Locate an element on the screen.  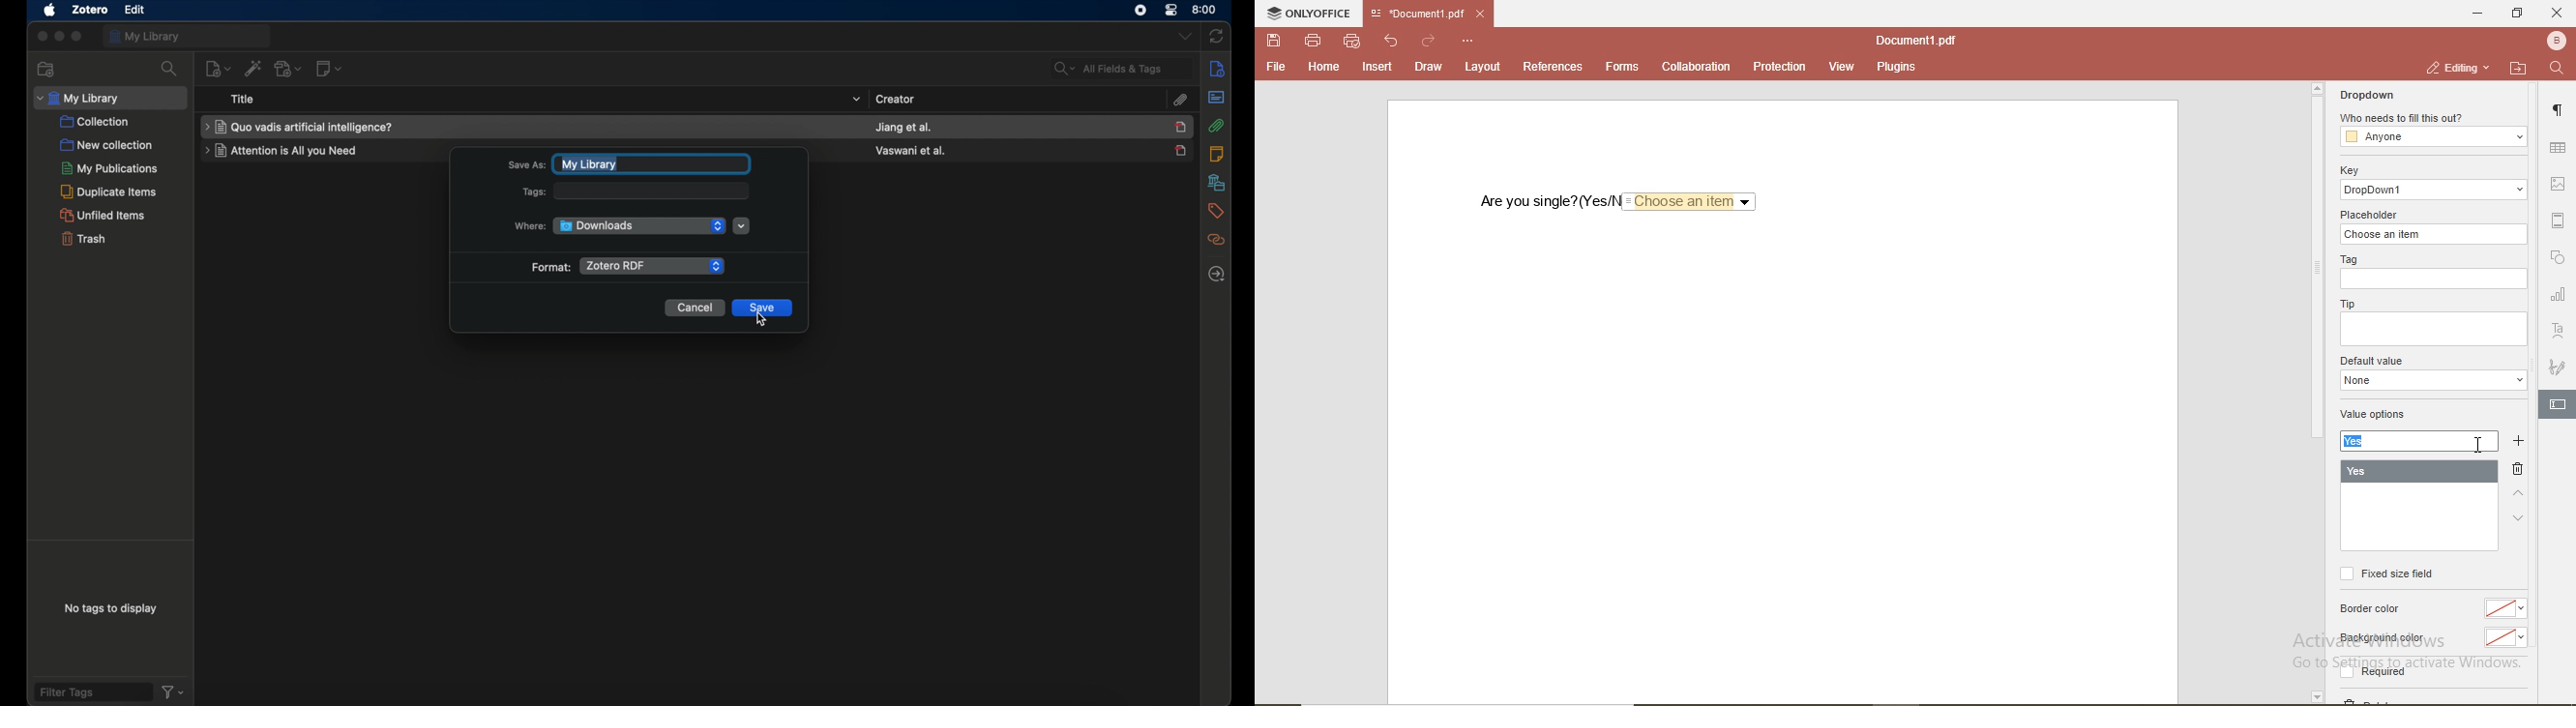
zotero is located at coordinates (88, 10).